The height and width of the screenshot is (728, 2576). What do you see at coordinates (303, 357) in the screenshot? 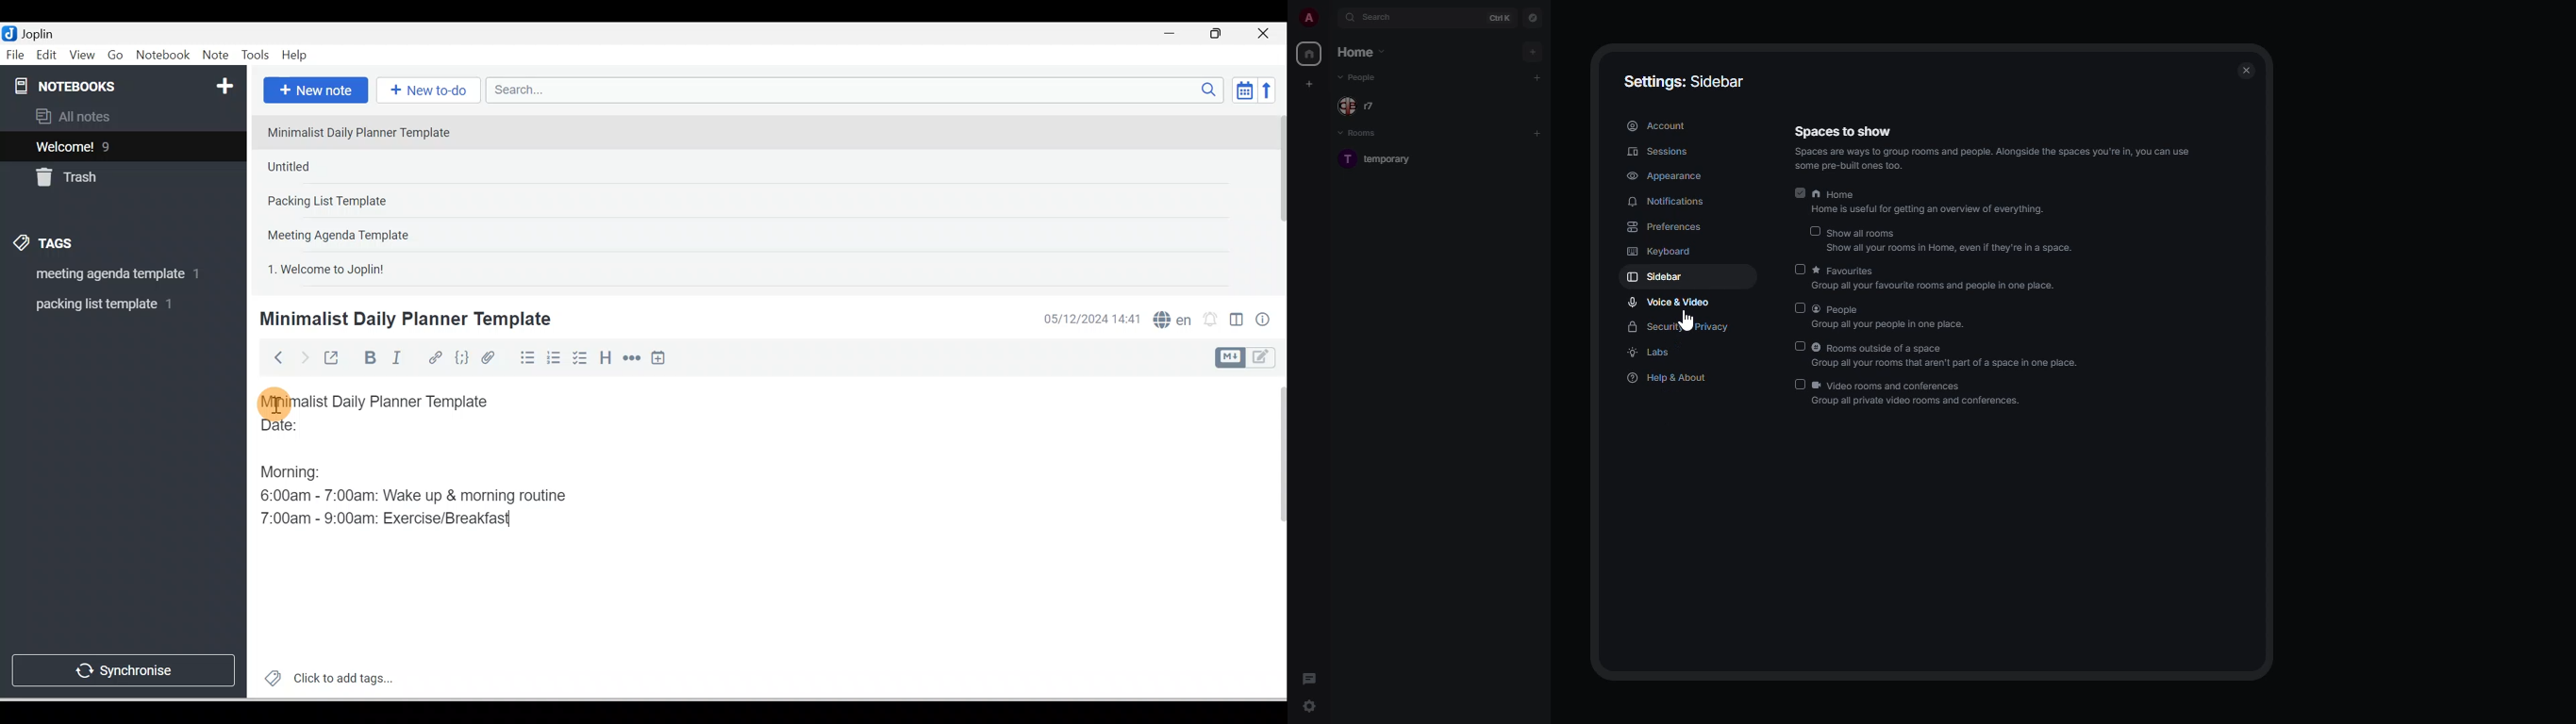
I see `Forward` at bounding box center [303, 357].